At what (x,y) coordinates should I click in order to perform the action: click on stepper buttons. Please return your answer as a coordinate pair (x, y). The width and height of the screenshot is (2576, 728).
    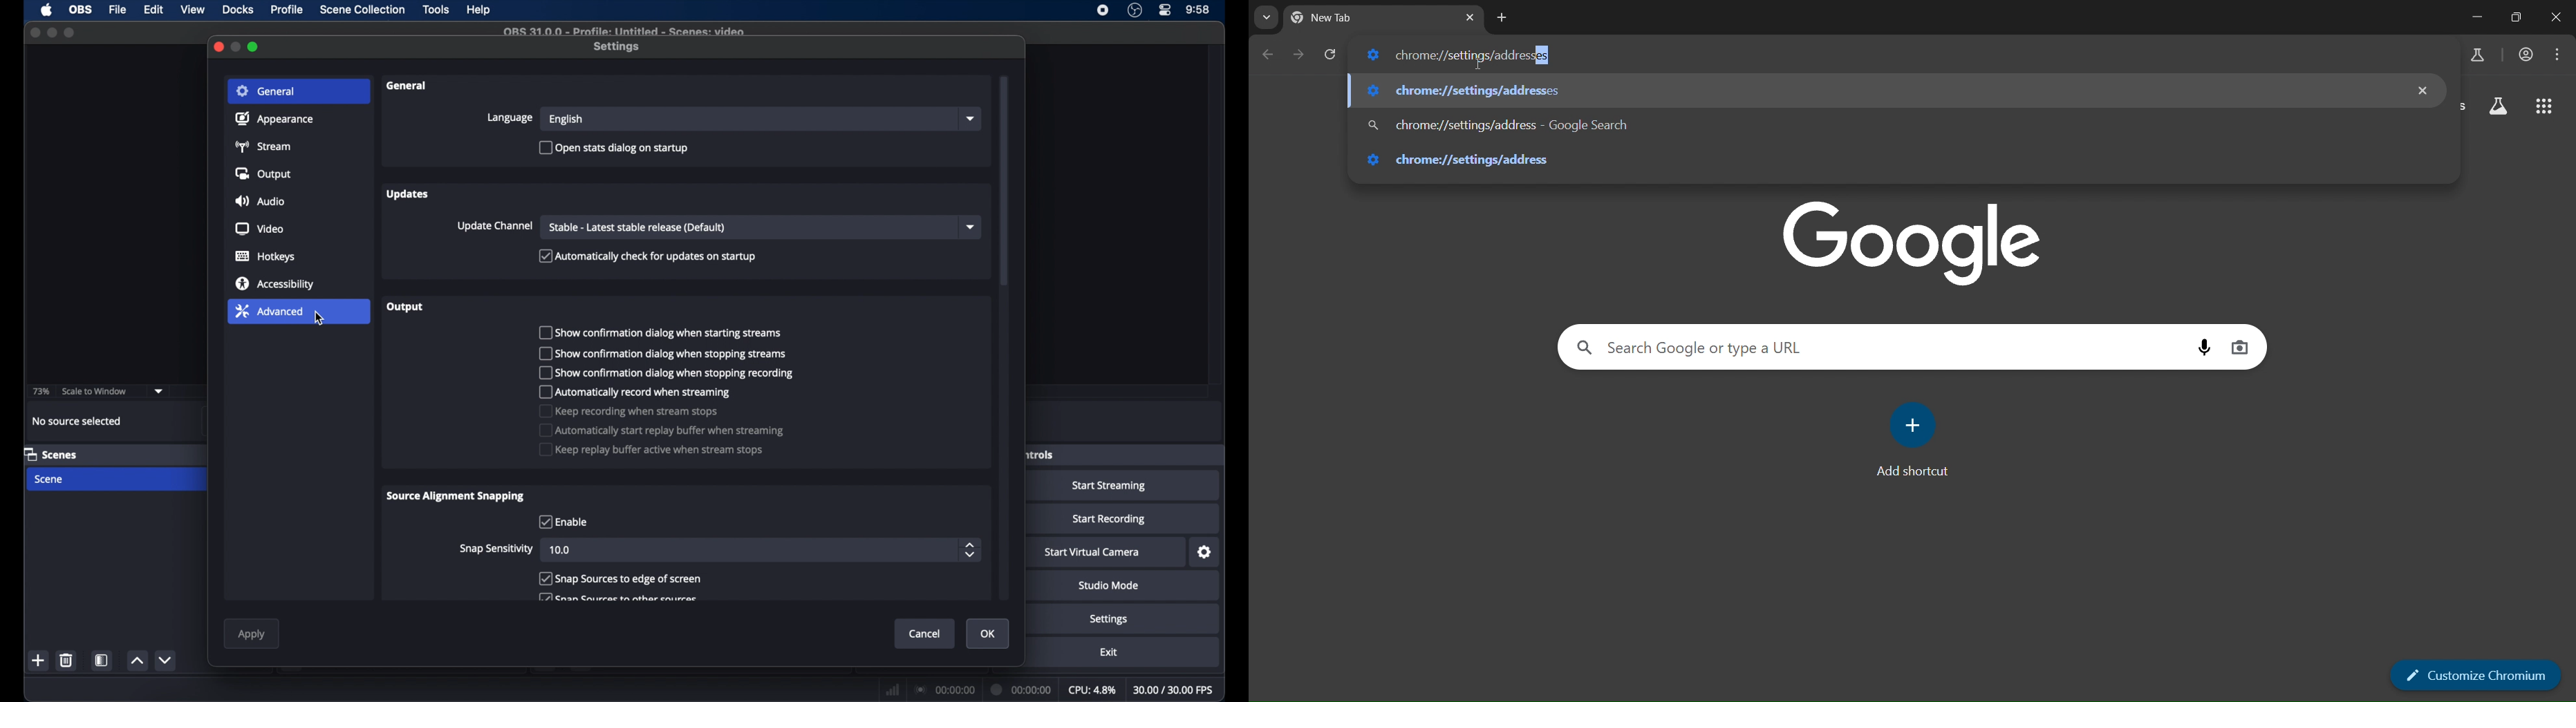
    Looking at the image, I should click on (969, 550).